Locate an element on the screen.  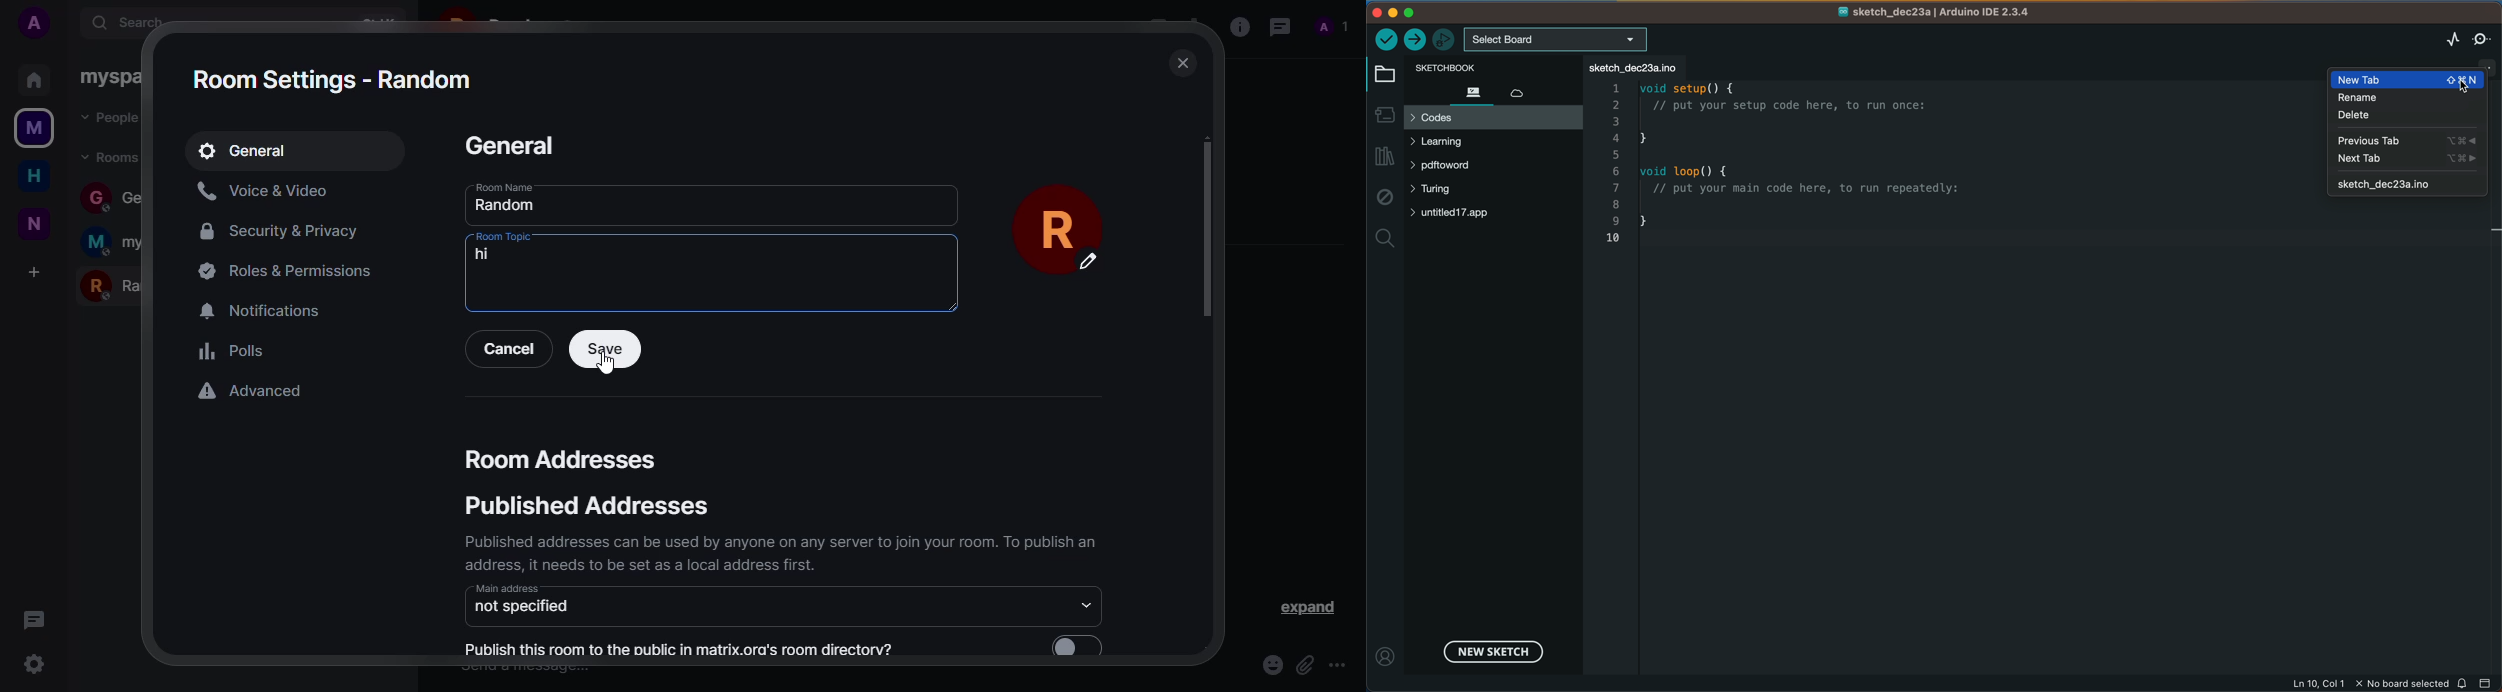
threads is located at coordinates (1279, 28).